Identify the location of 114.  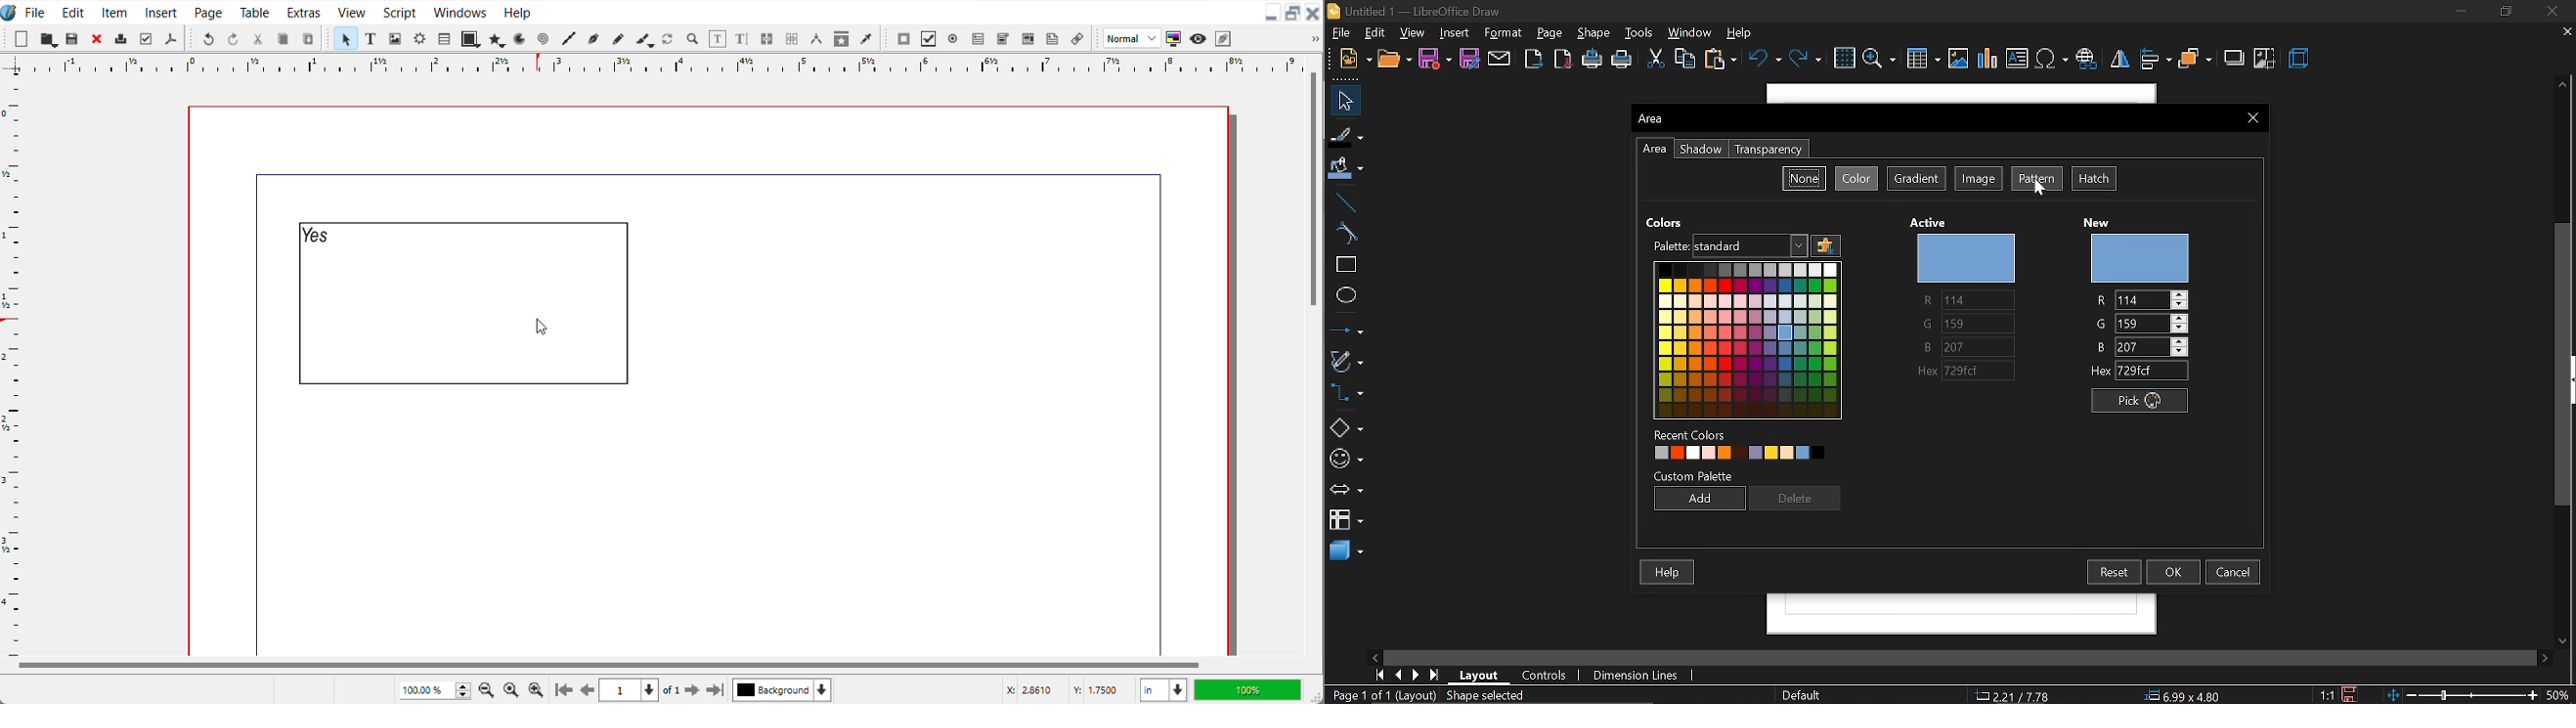
(2152, 300).